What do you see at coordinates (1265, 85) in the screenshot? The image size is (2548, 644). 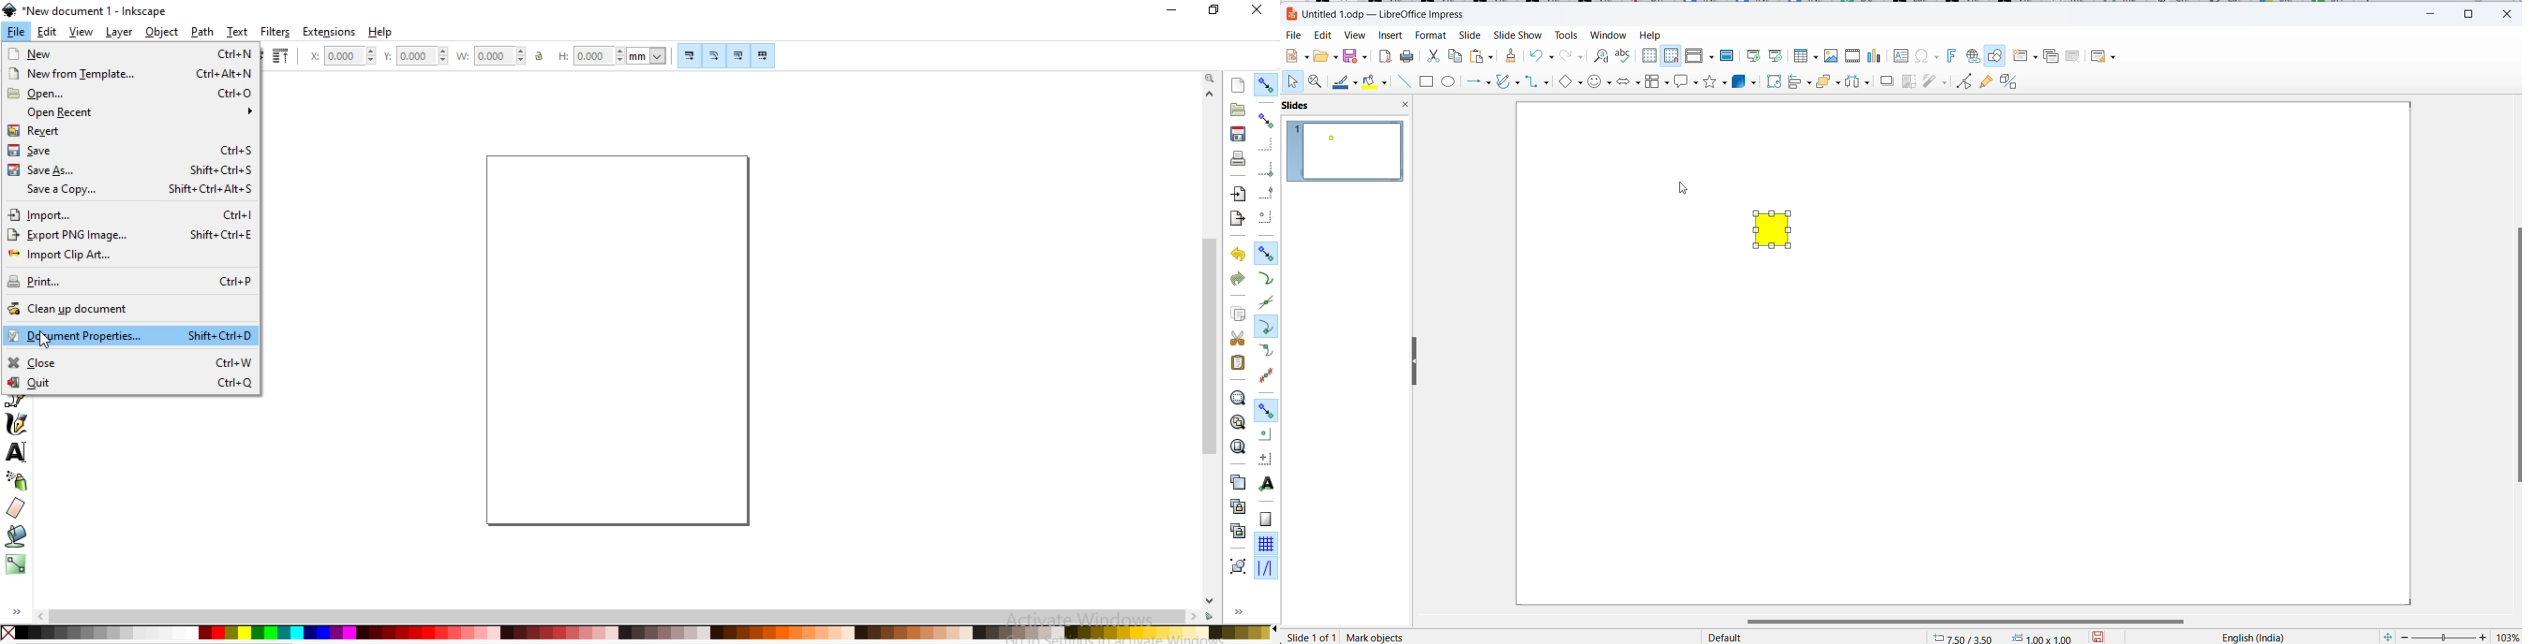 I see `enable snapping` at bounding box center [1265, 85].